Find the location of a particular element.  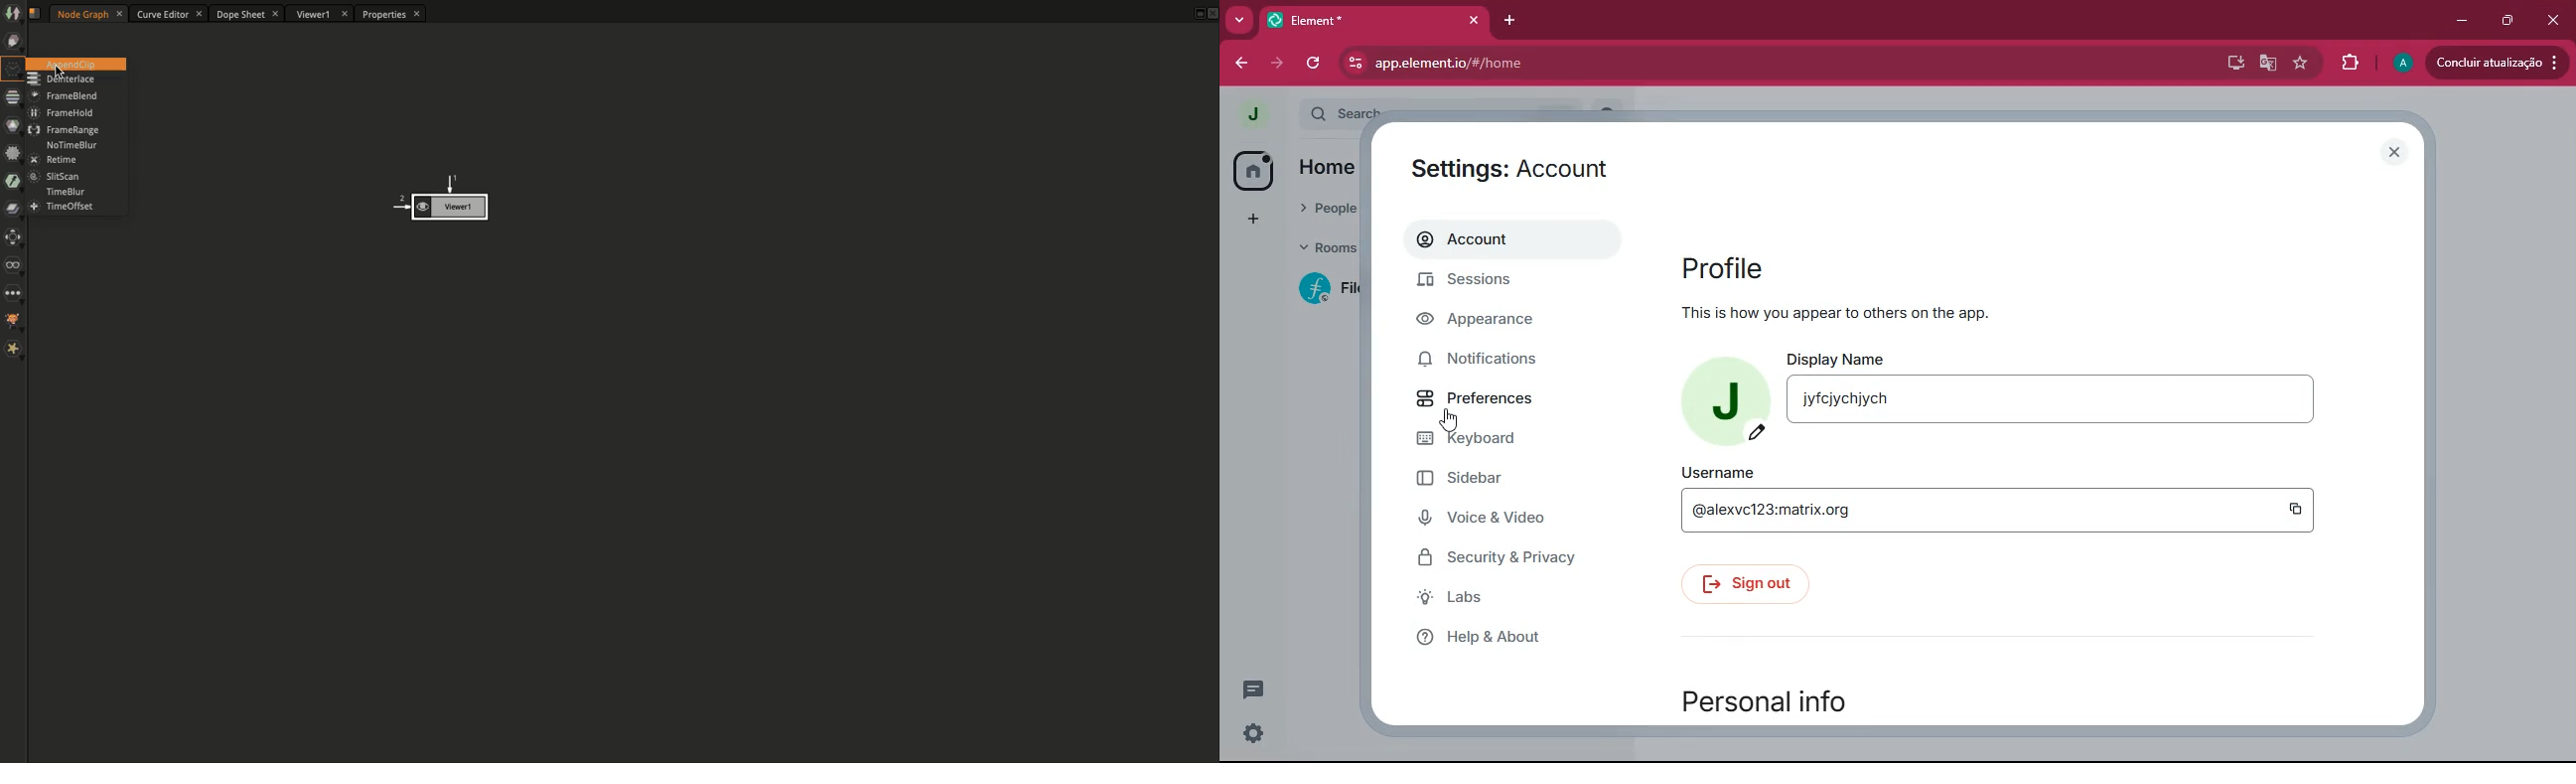

This is how you appear to others on the app. is located at coordinates (1854, 314).